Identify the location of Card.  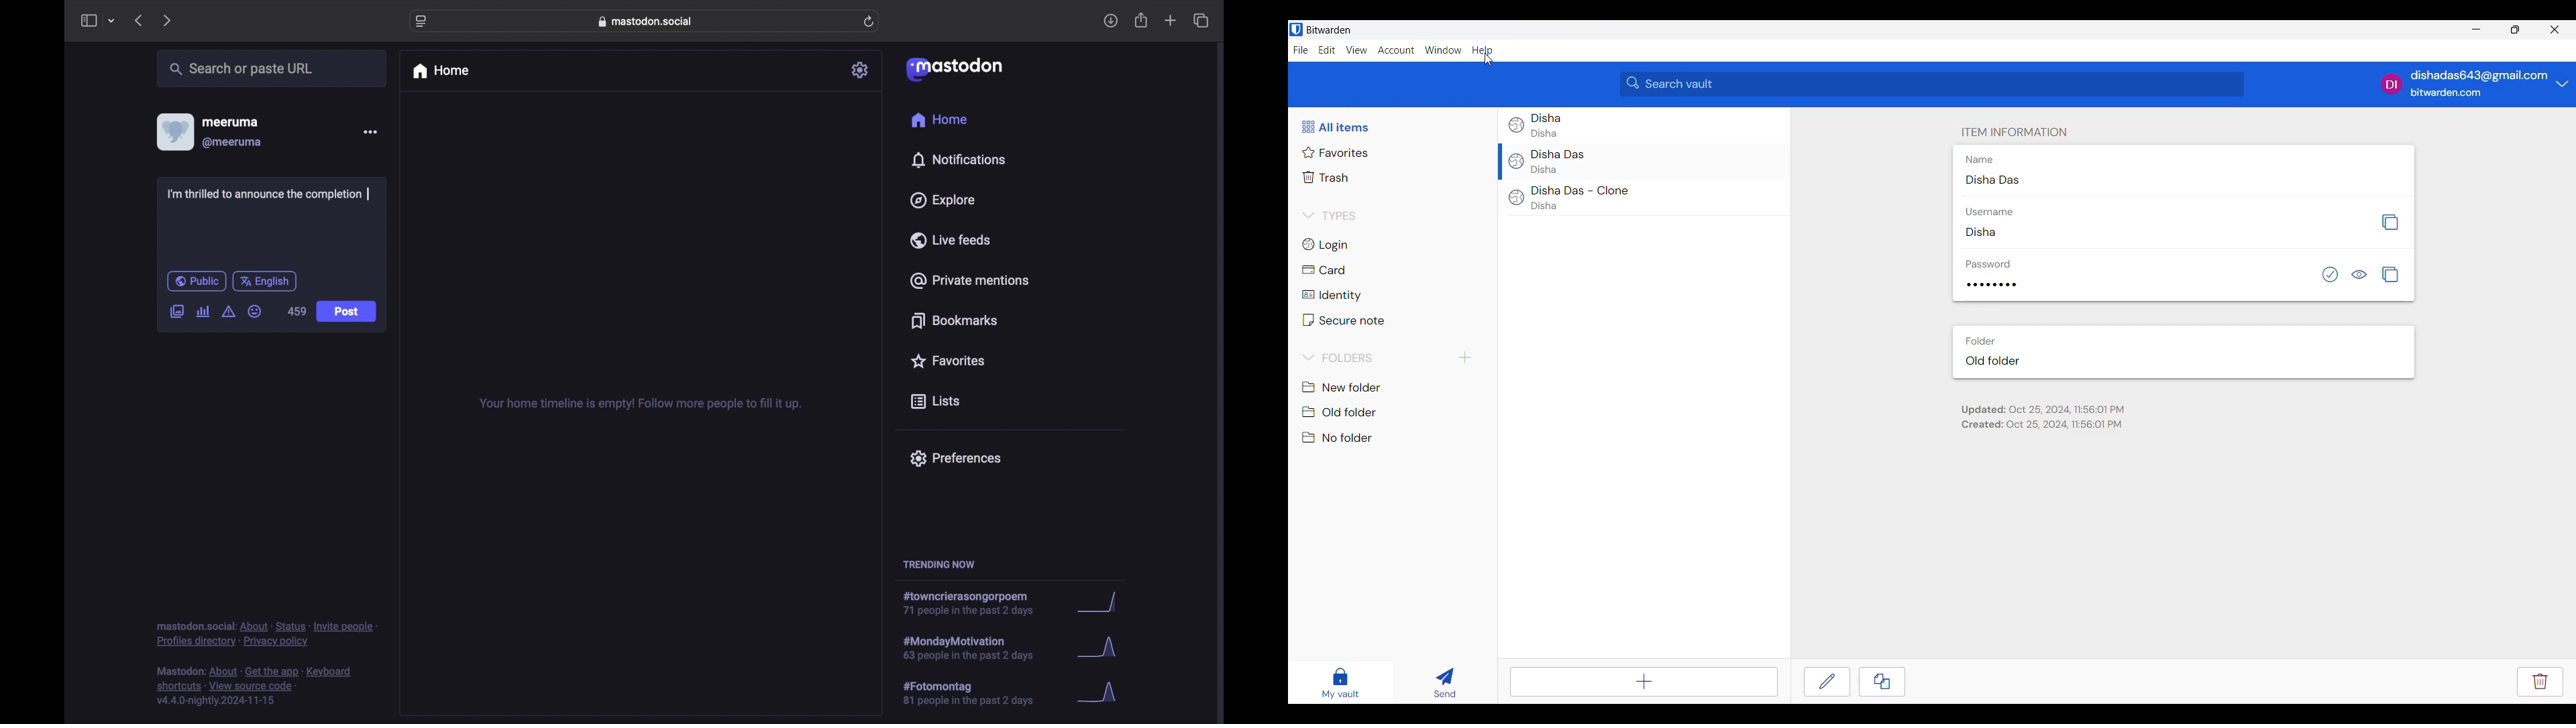
(1325, 269).